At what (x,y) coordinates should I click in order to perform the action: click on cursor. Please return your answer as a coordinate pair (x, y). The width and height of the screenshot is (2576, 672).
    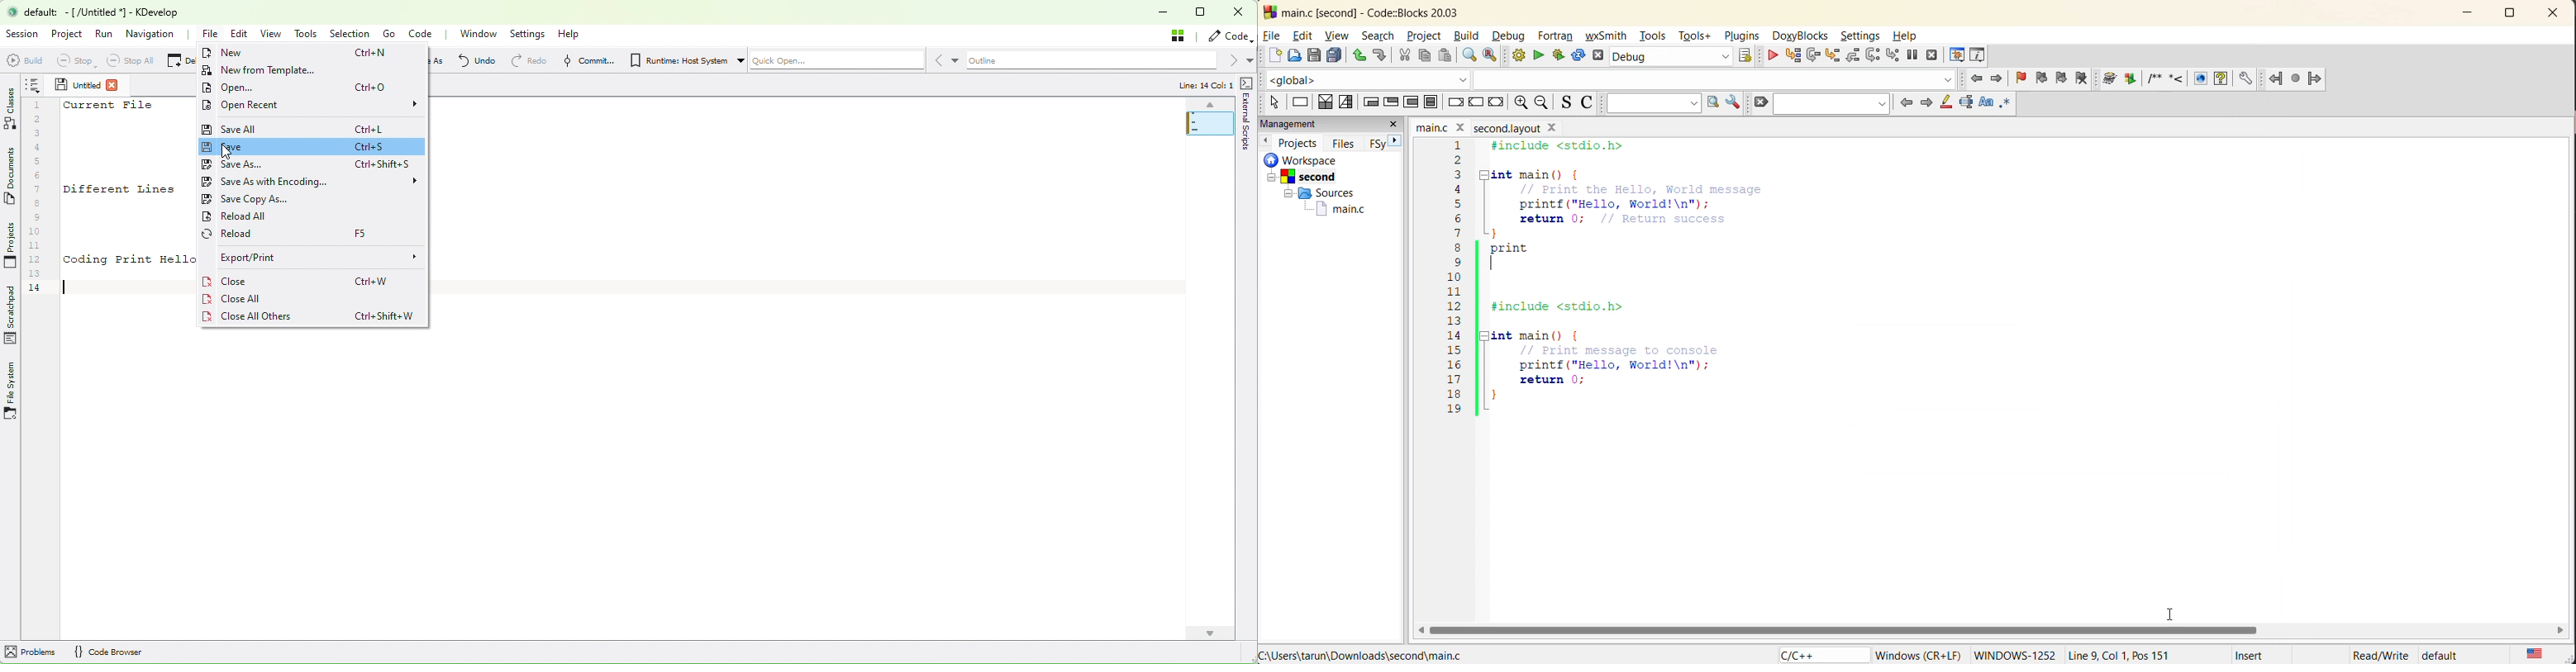
    Looking at the image, I should click on (2172, 613).